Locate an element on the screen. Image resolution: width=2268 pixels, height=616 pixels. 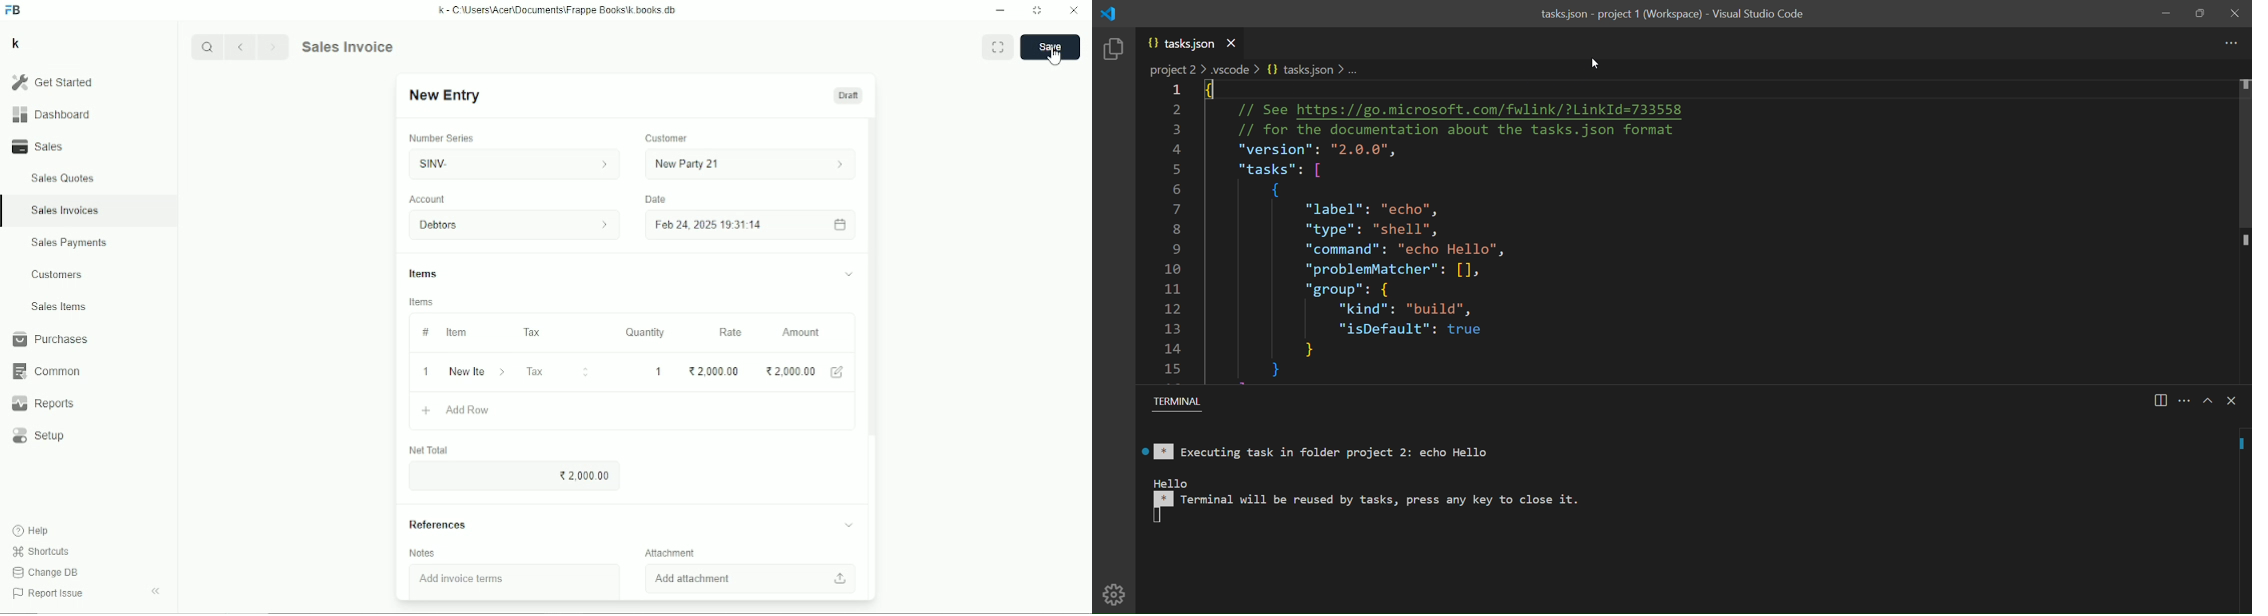
minimize is located at coordinates (2163, 12).